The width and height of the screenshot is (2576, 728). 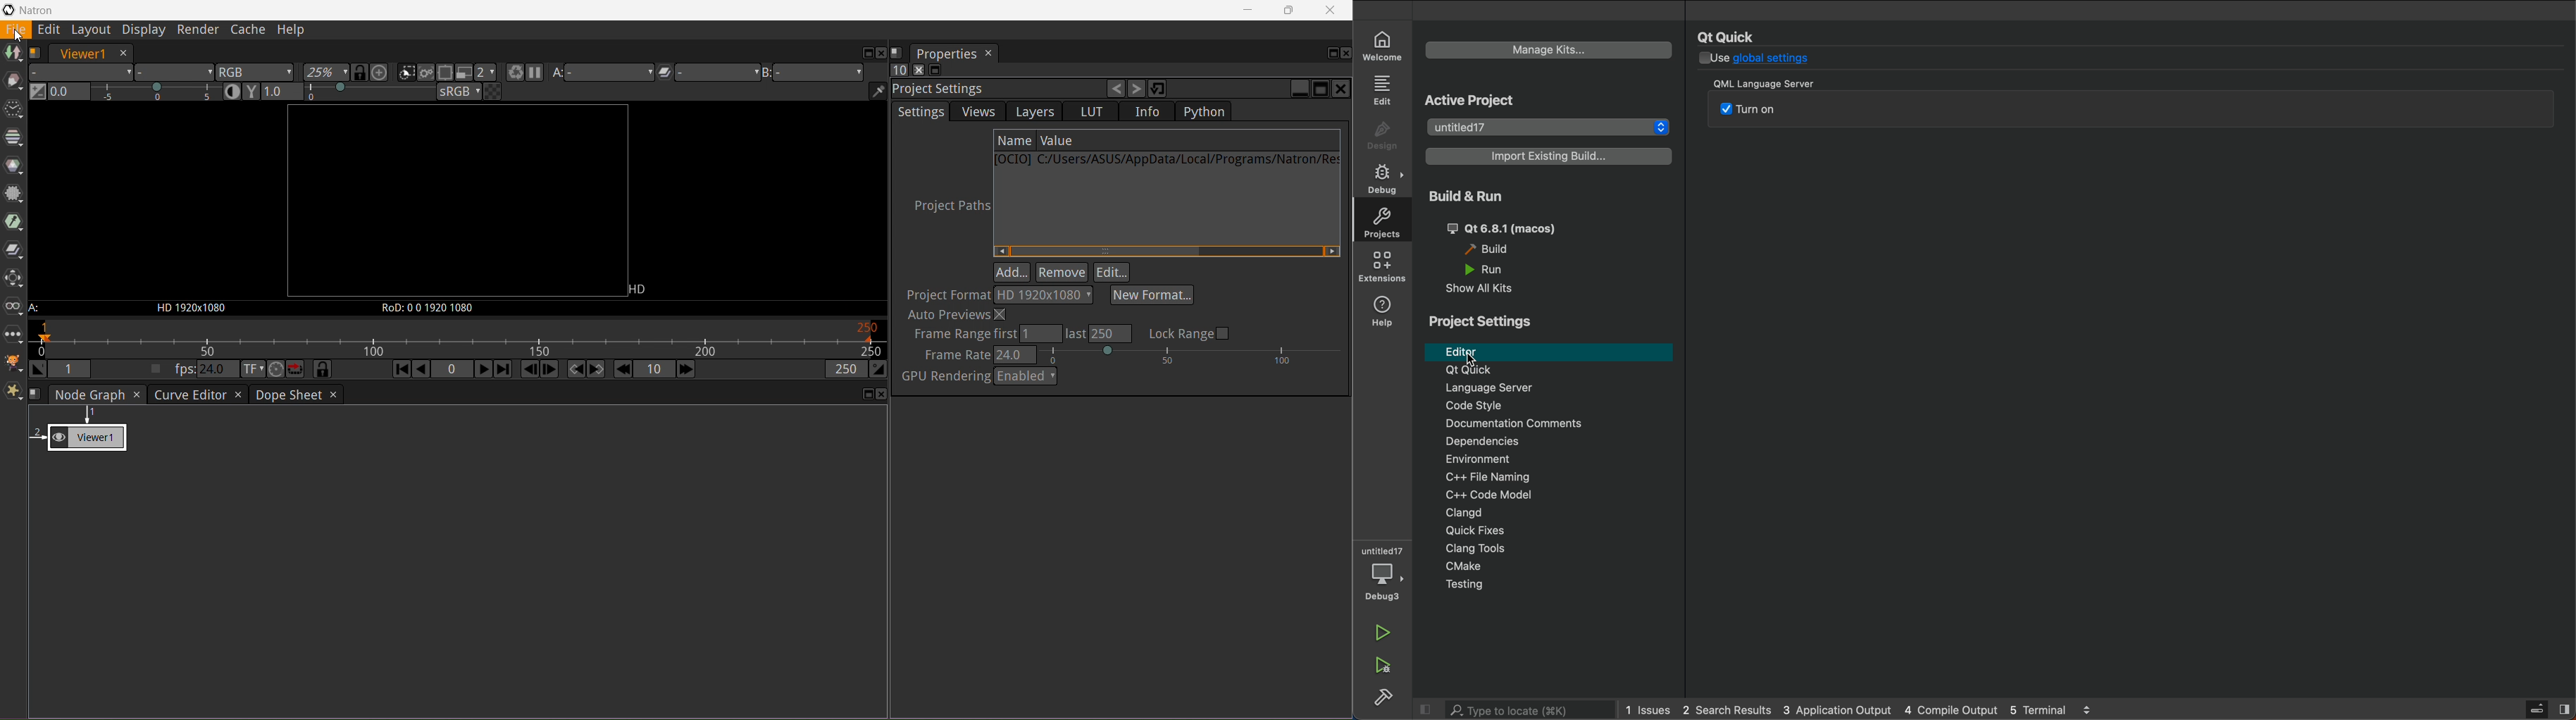 I want to click on build, so click(x=1494, y=248).